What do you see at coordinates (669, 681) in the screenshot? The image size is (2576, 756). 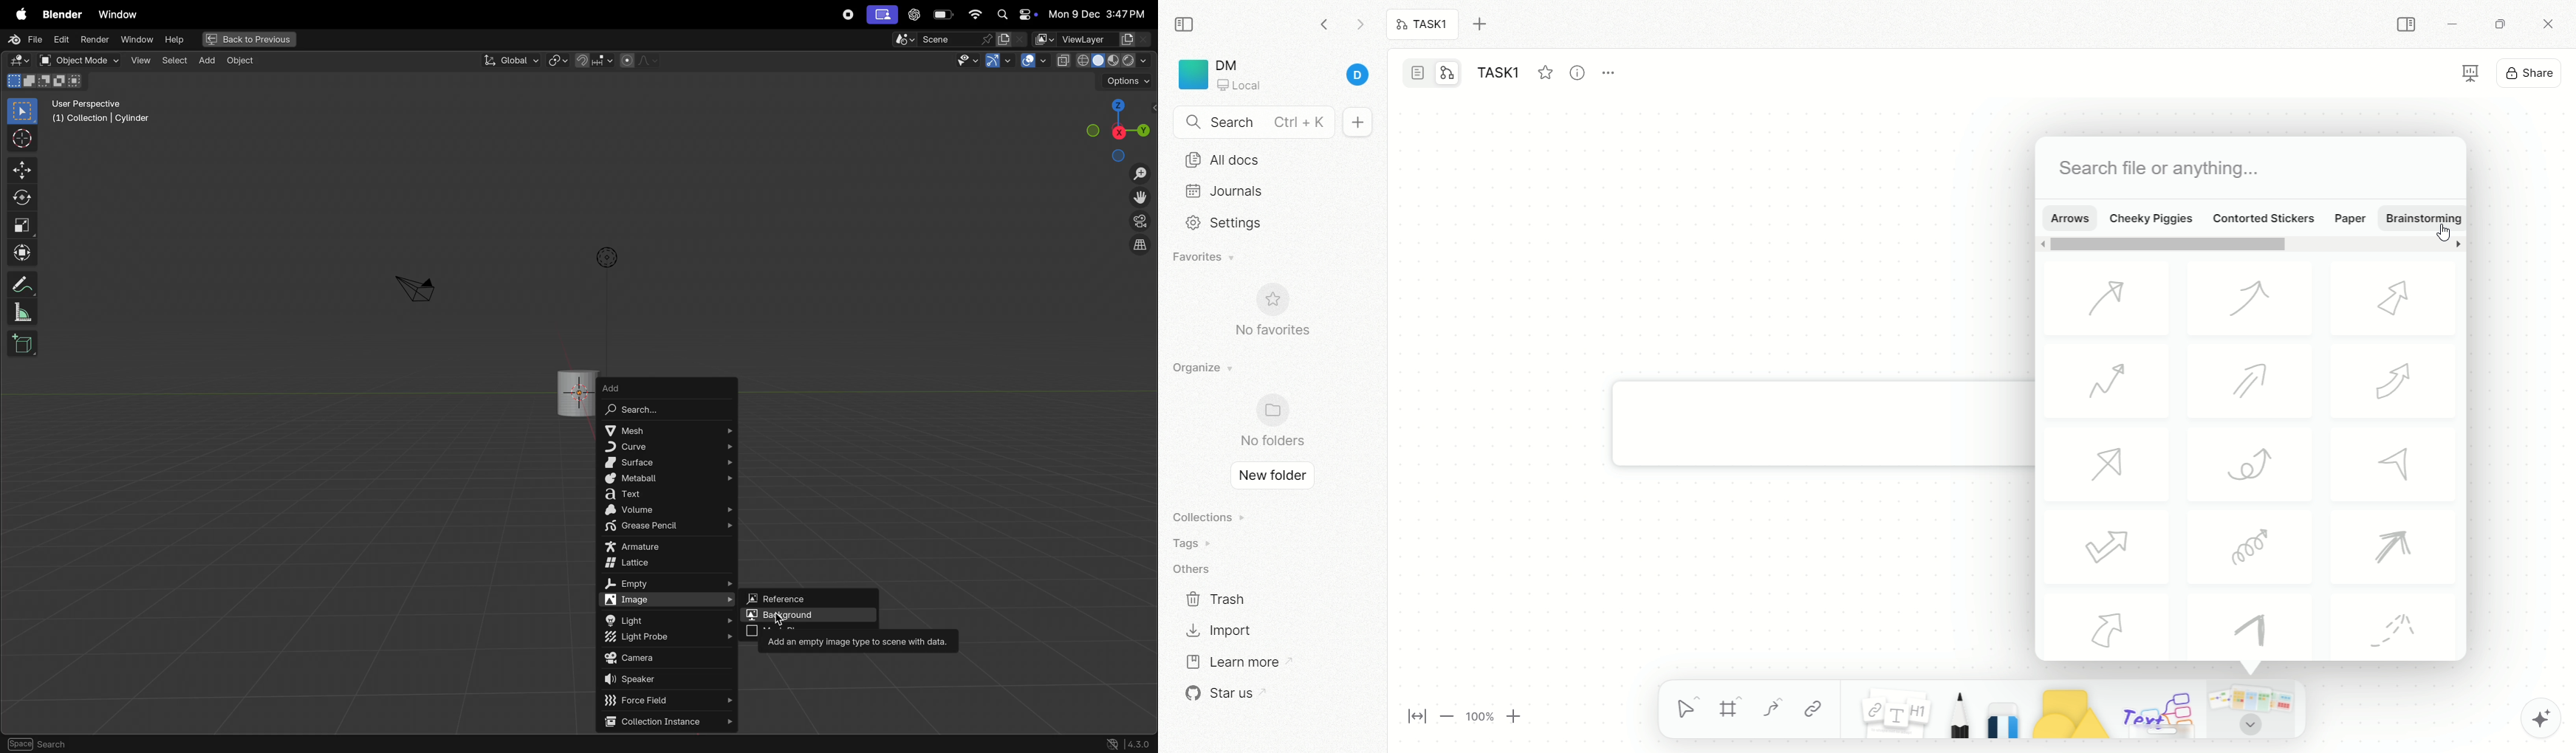 I see `speaker` at bounding box center [669, 681].